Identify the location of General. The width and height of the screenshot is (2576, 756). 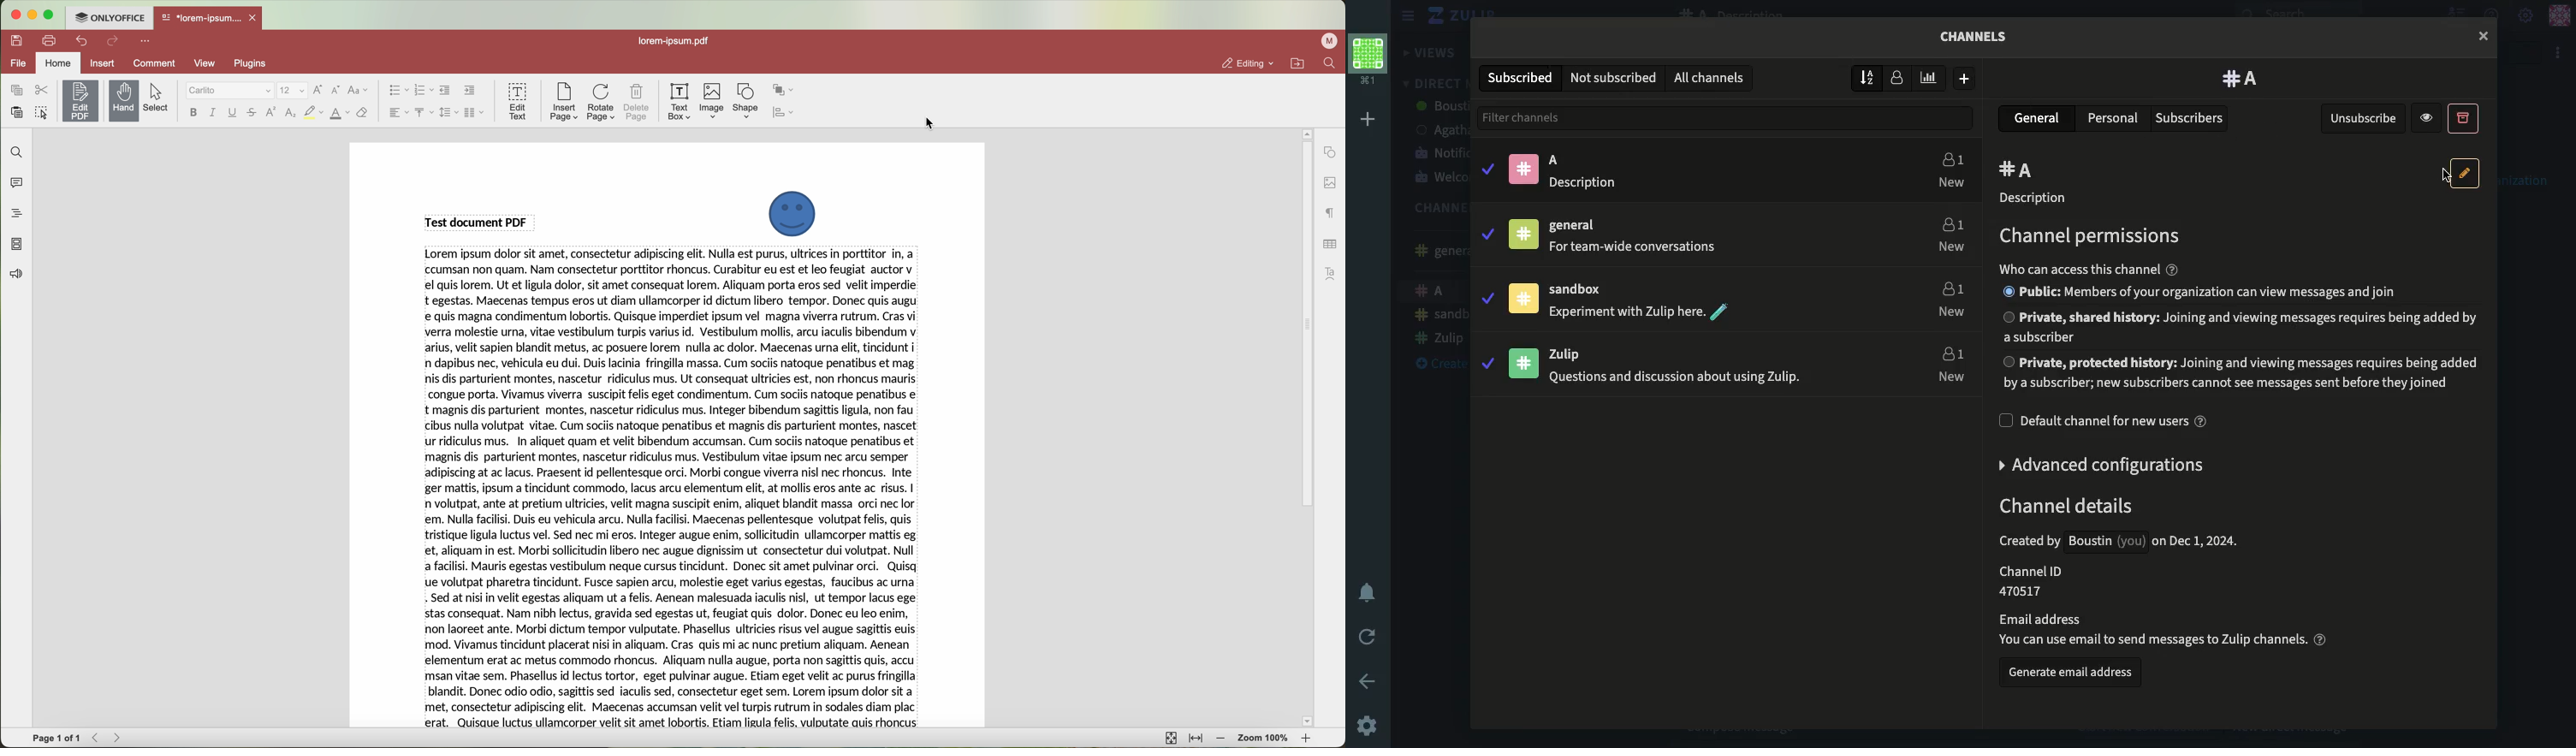
(2039, 117).